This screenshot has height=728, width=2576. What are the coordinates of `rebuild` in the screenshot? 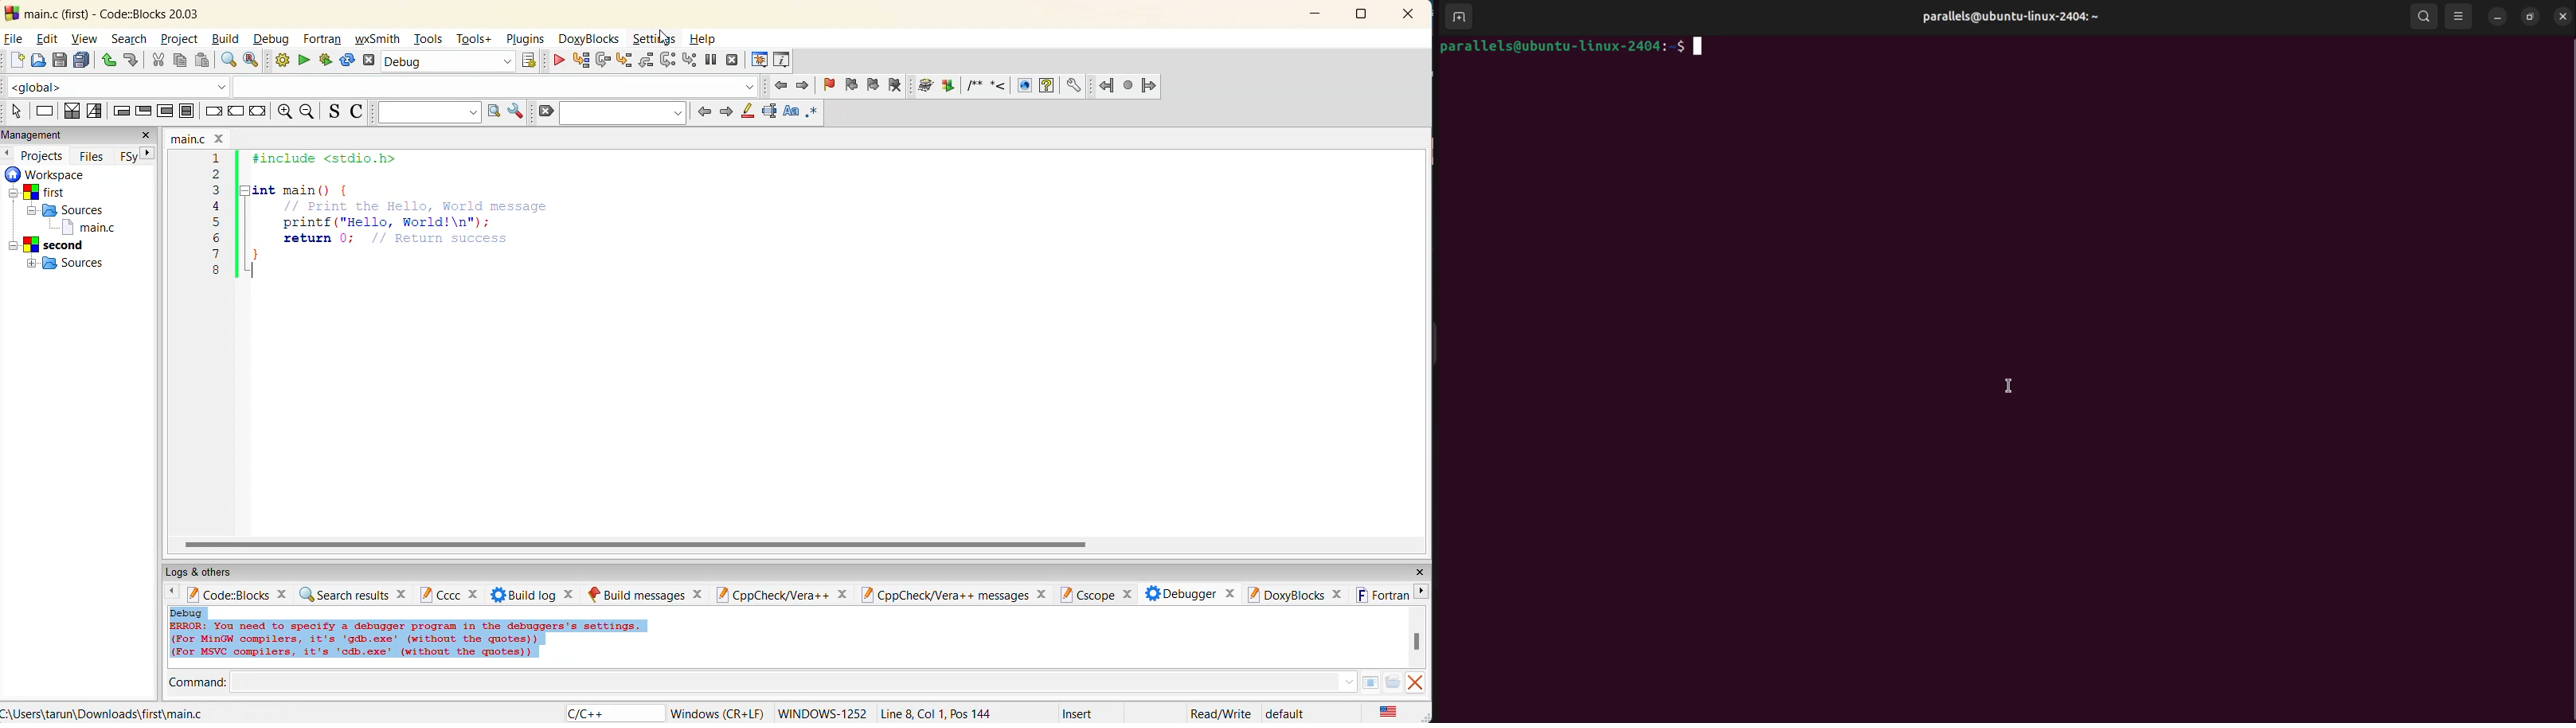 It's located at (348, 61).